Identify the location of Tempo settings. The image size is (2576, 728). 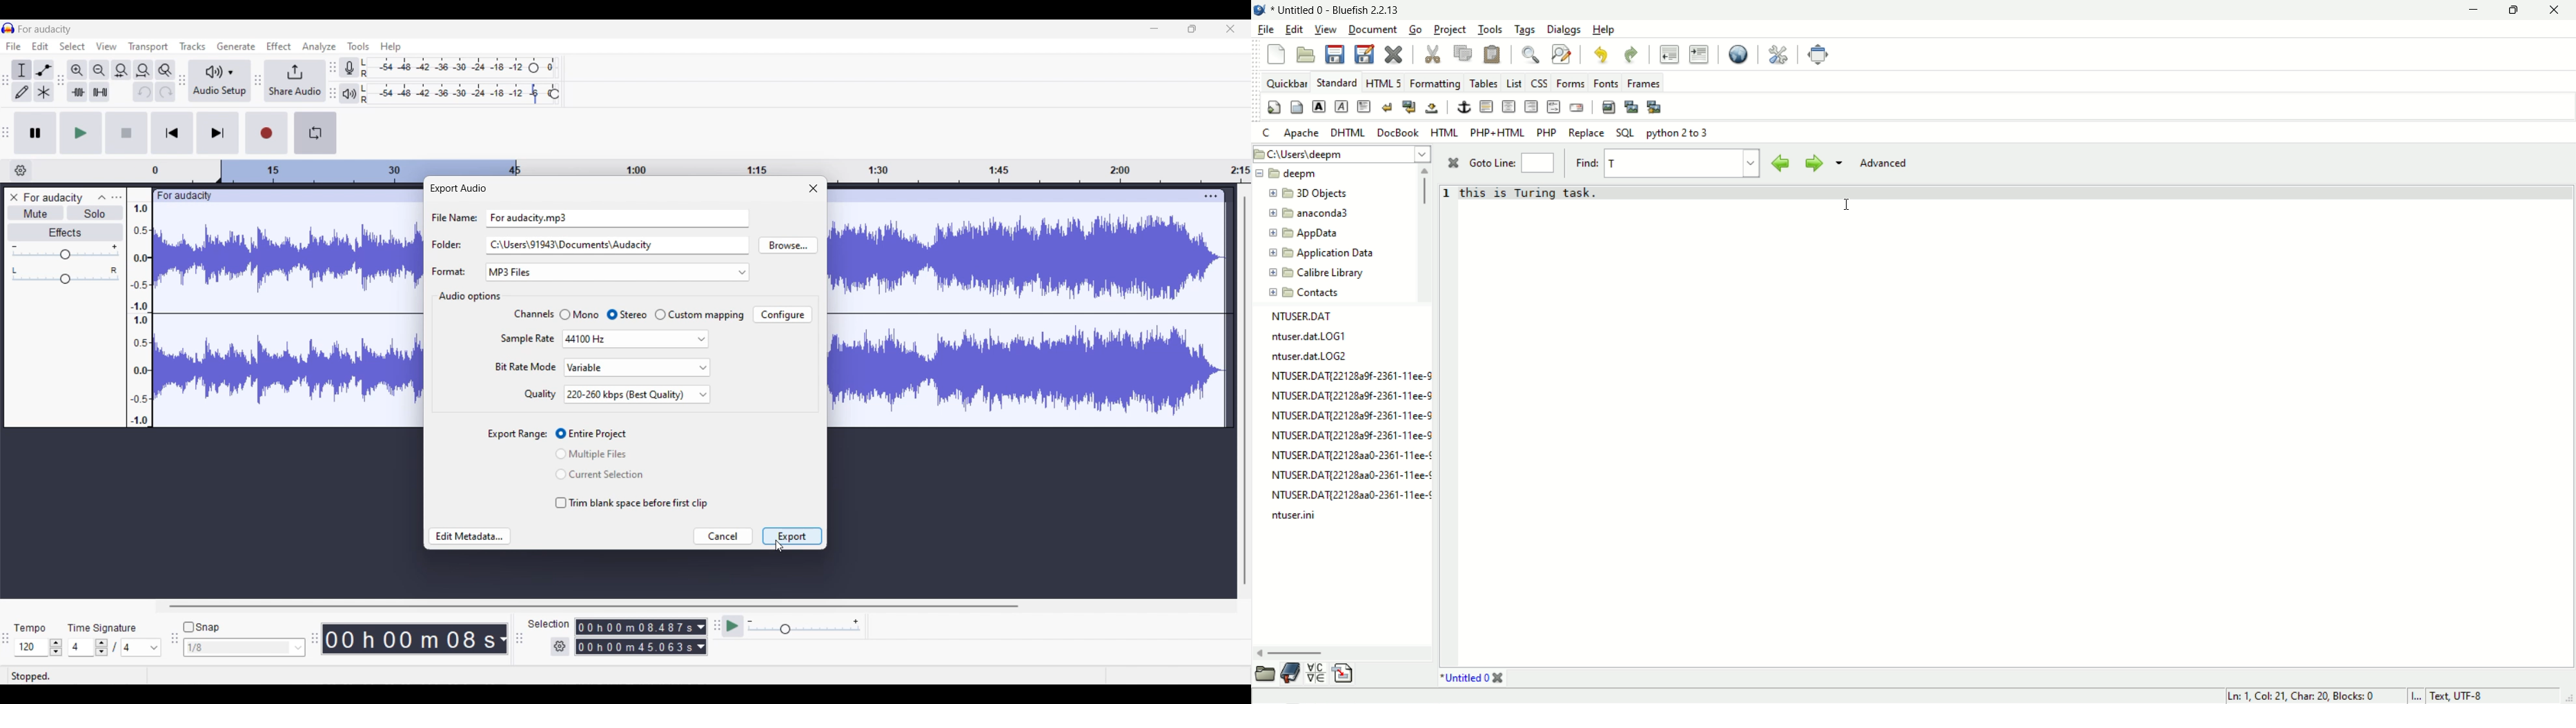
(29, 628).